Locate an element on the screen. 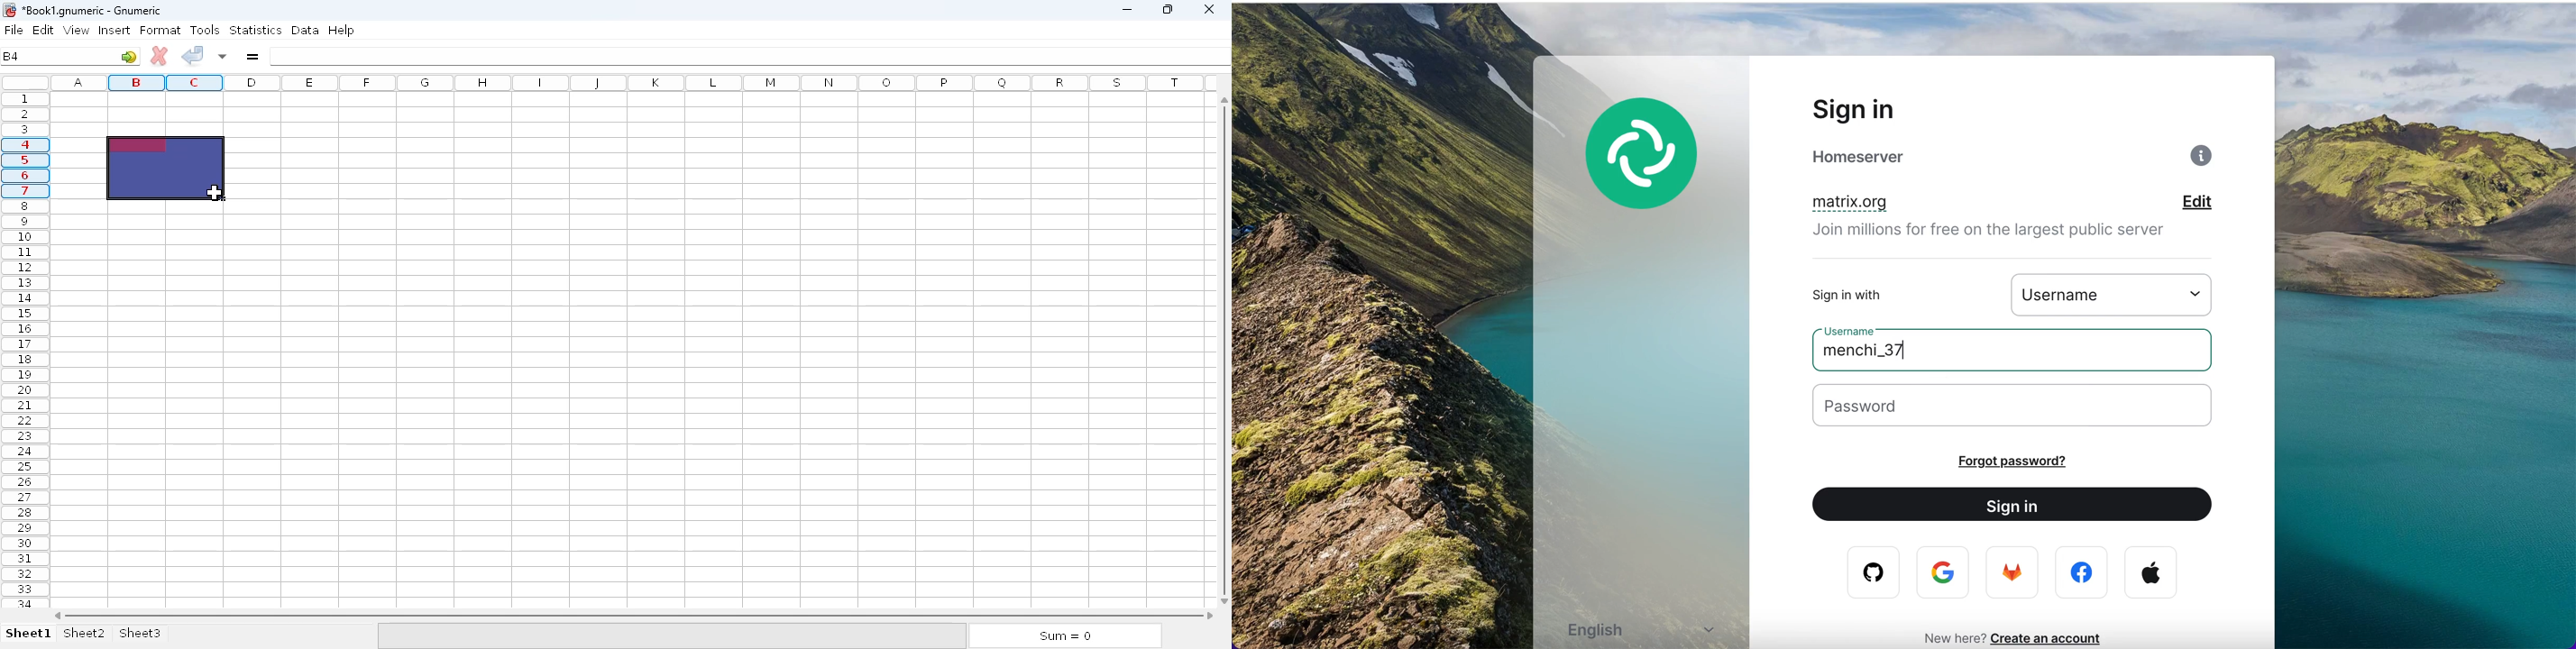 Image resolution: width=2576 pixels, height=672 pixels. typing cursor is located at coordinates (1908, 346).